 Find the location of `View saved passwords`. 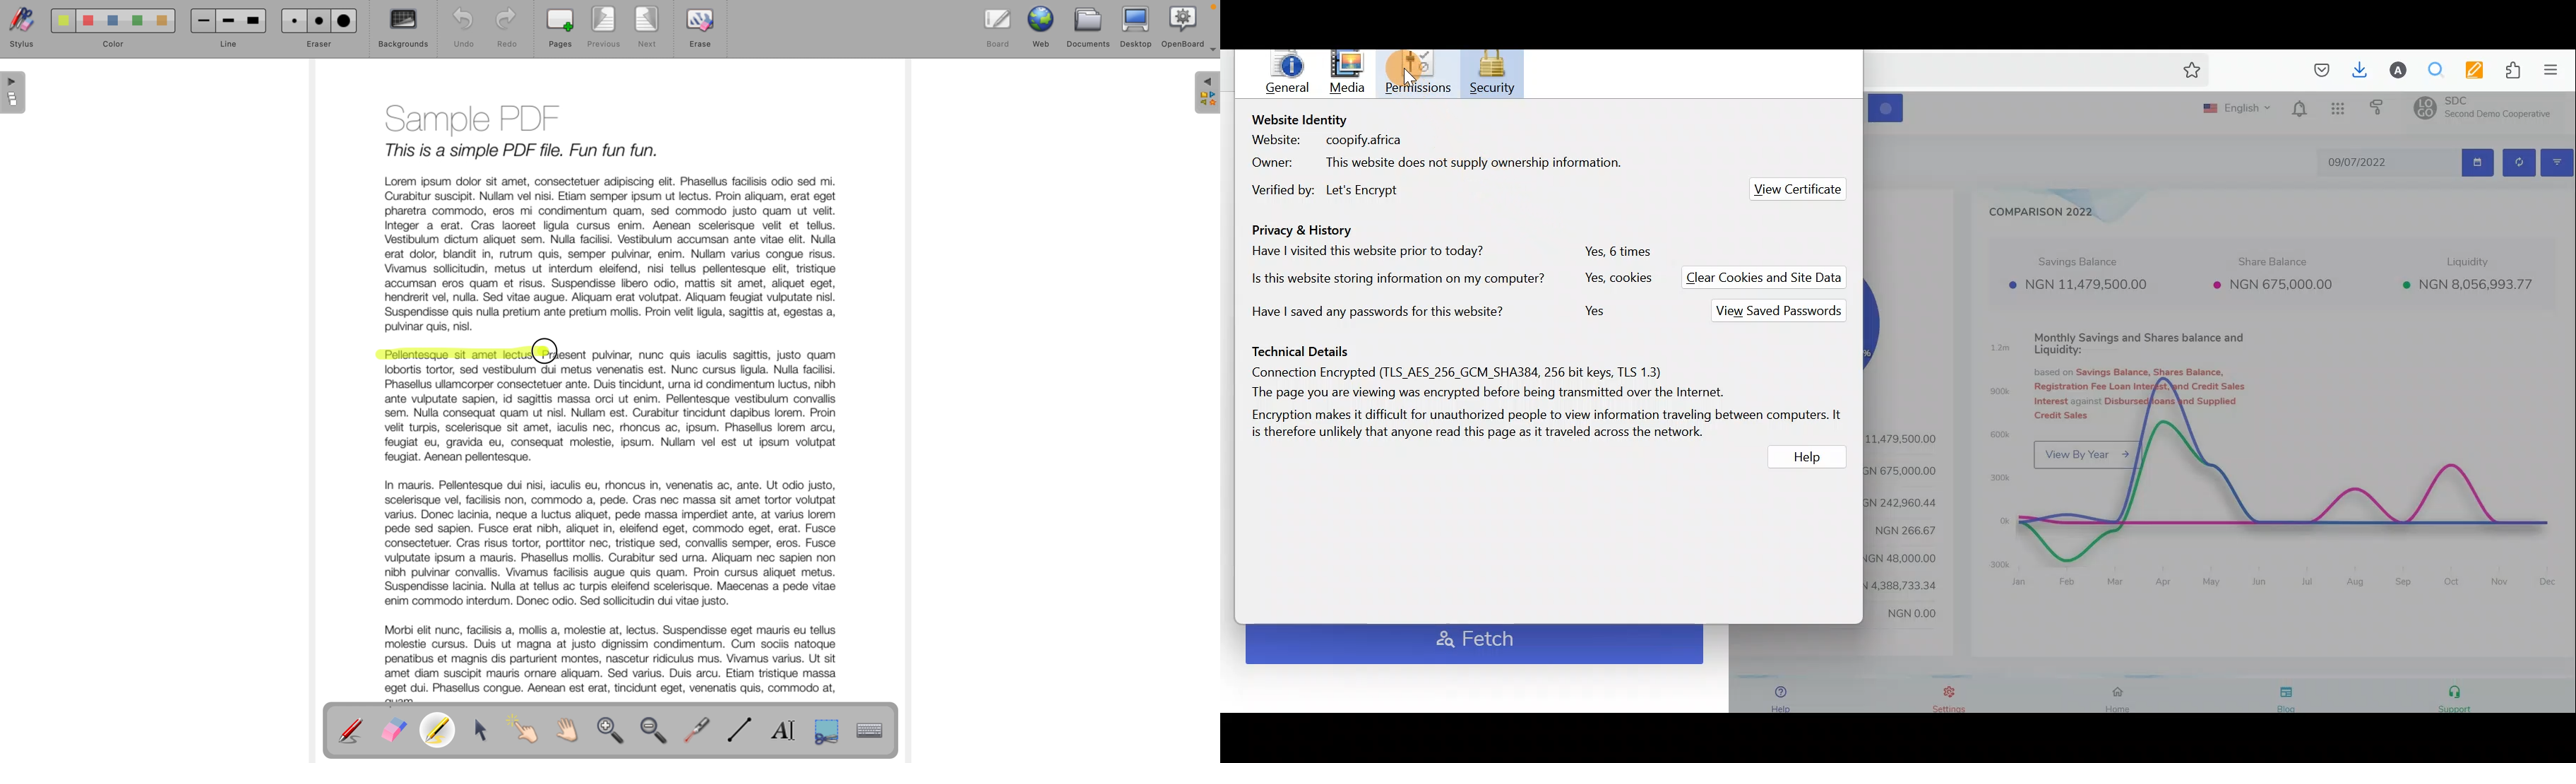

View saved passwords is located at coordinates (1774, 312).